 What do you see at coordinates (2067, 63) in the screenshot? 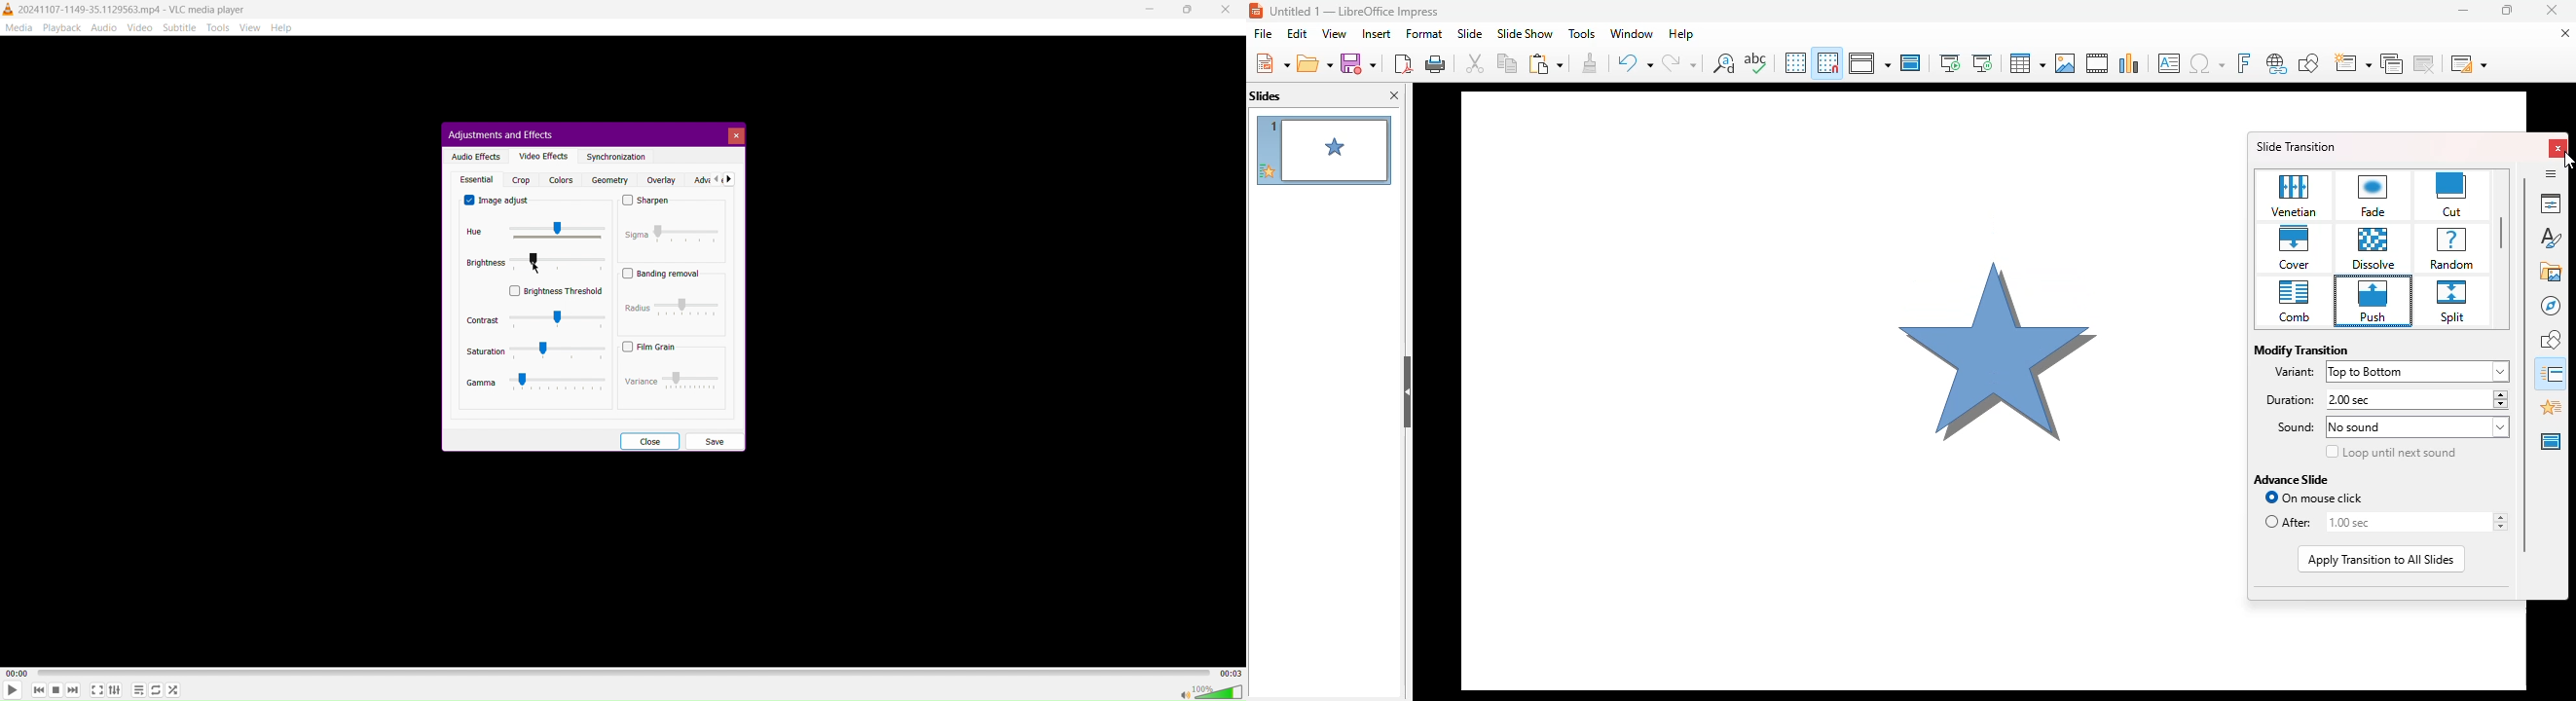
I see `insert image` at bounding box center [2067, 63].